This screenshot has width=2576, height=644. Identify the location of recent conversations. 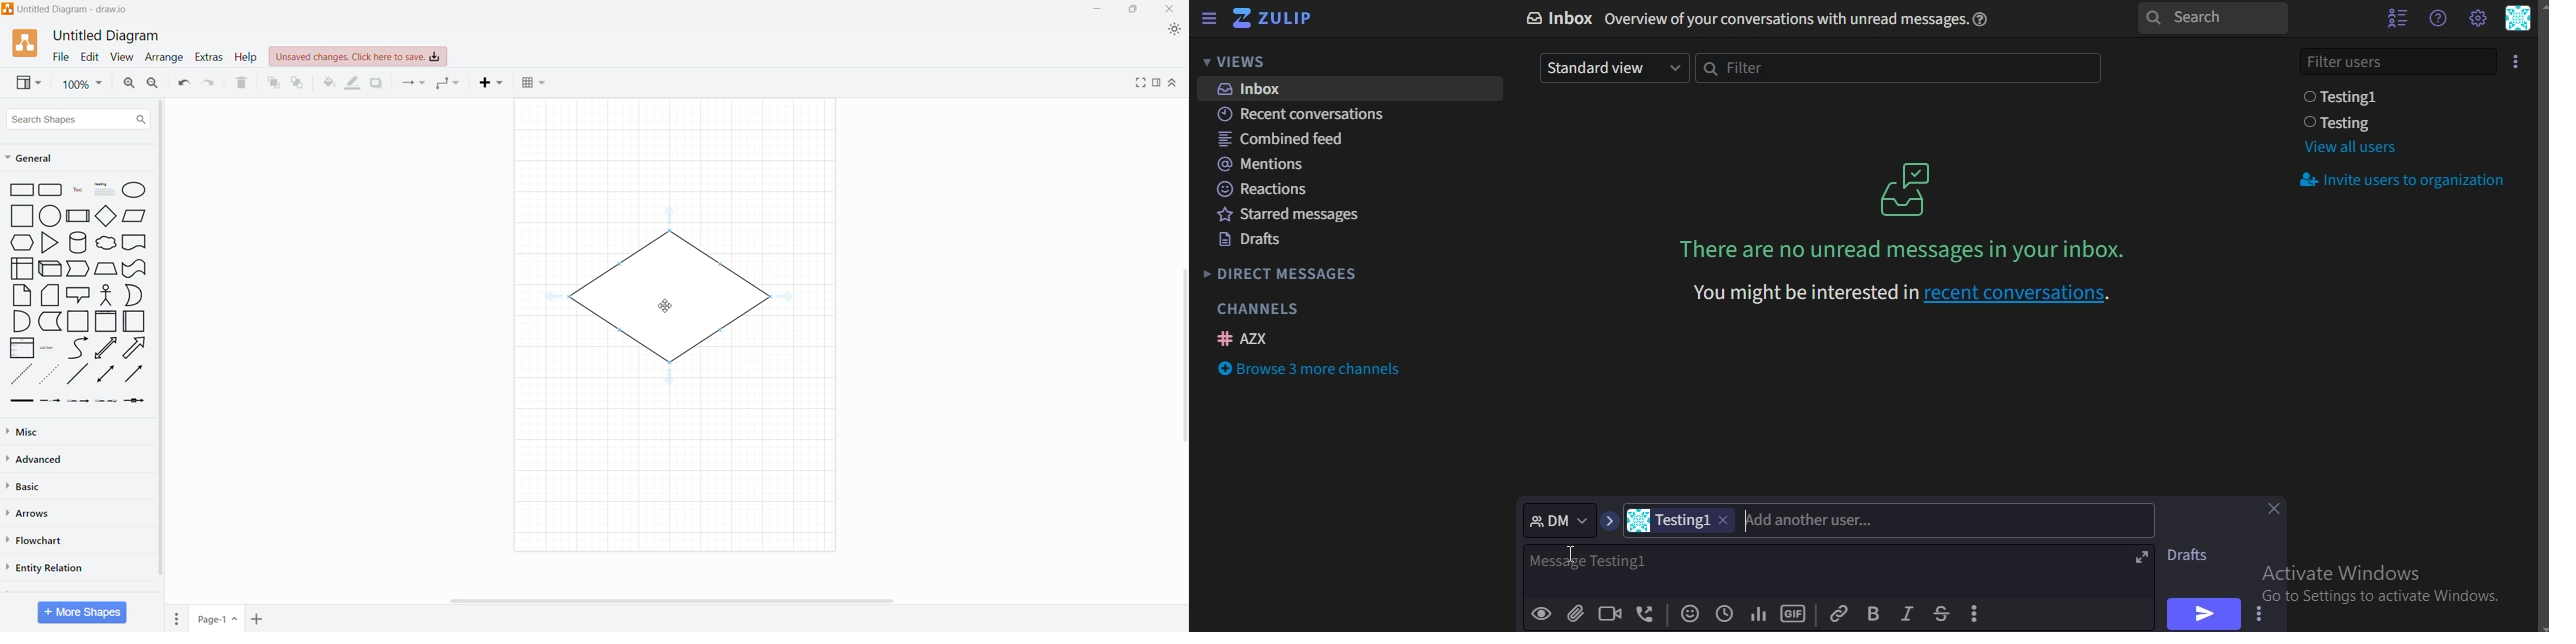
(1314, 116).